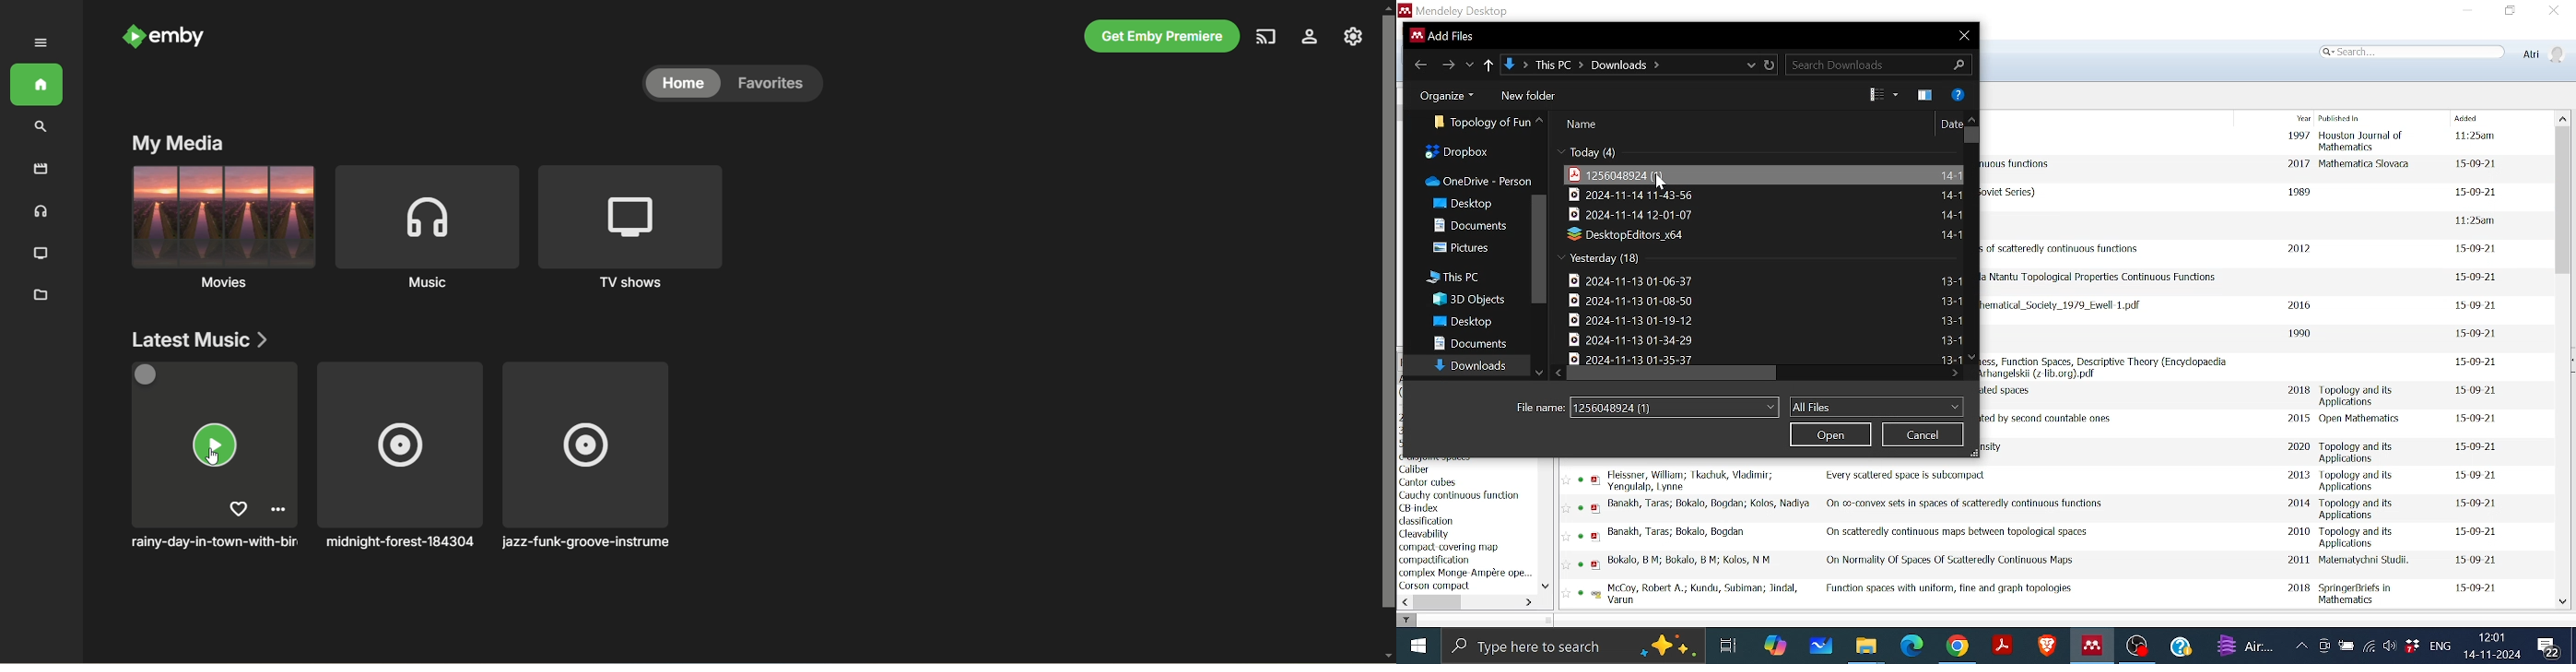 Image resolution: width=2576 pixels, height=672 pixels. Describe the element at coordinates (2366, 162) in the screenshot. I see `Published in` at that location.